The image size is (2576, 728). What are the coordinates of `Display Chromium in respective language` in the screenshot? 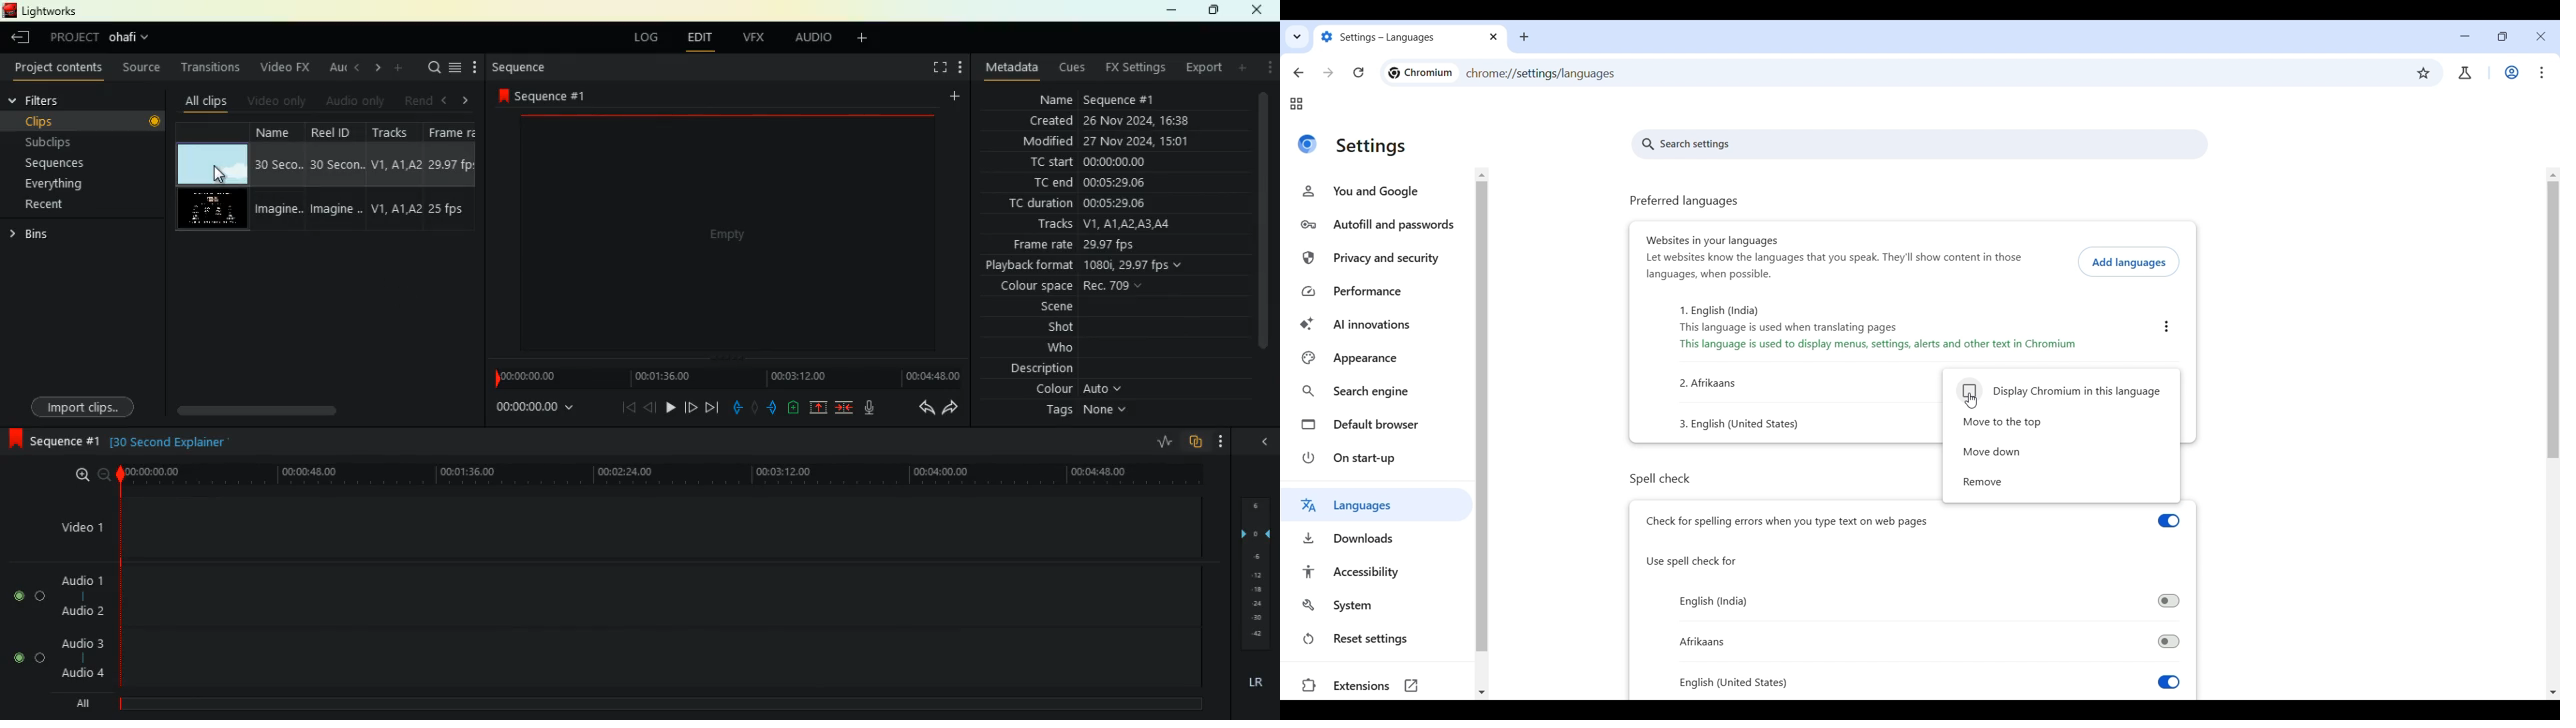 It's located at (2061, 391).